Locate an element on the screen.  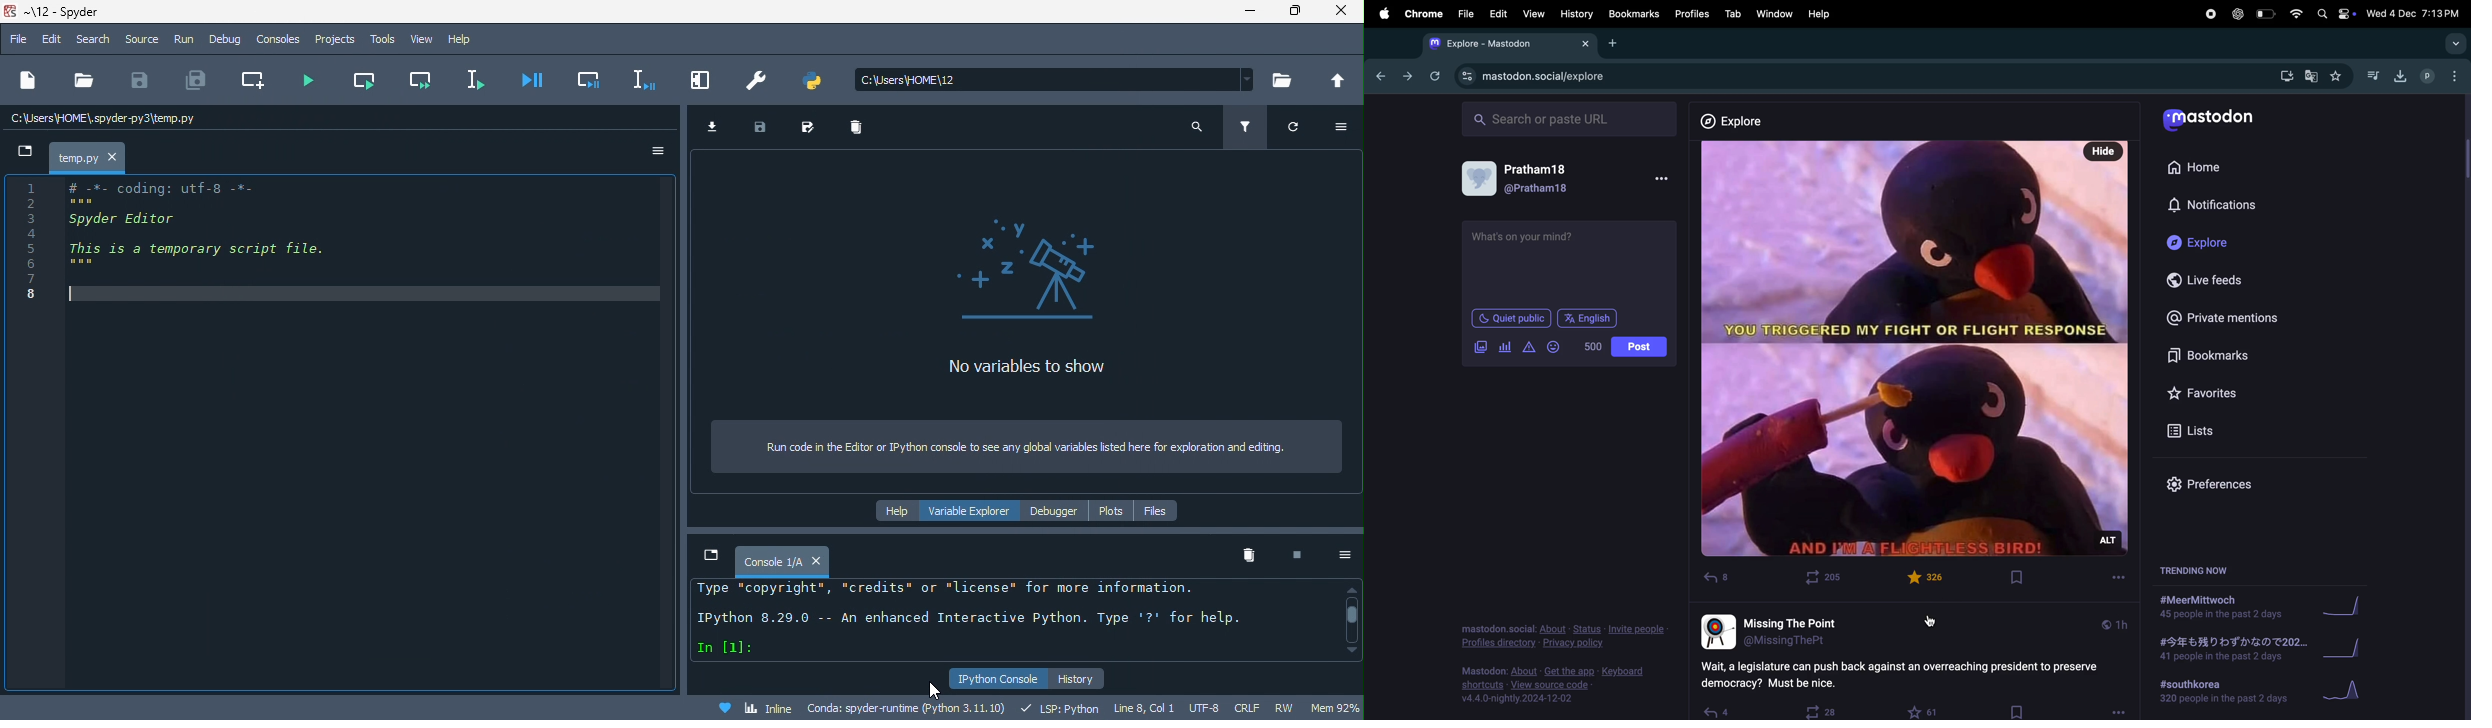
crlf is located at coordinates (1251, 707).